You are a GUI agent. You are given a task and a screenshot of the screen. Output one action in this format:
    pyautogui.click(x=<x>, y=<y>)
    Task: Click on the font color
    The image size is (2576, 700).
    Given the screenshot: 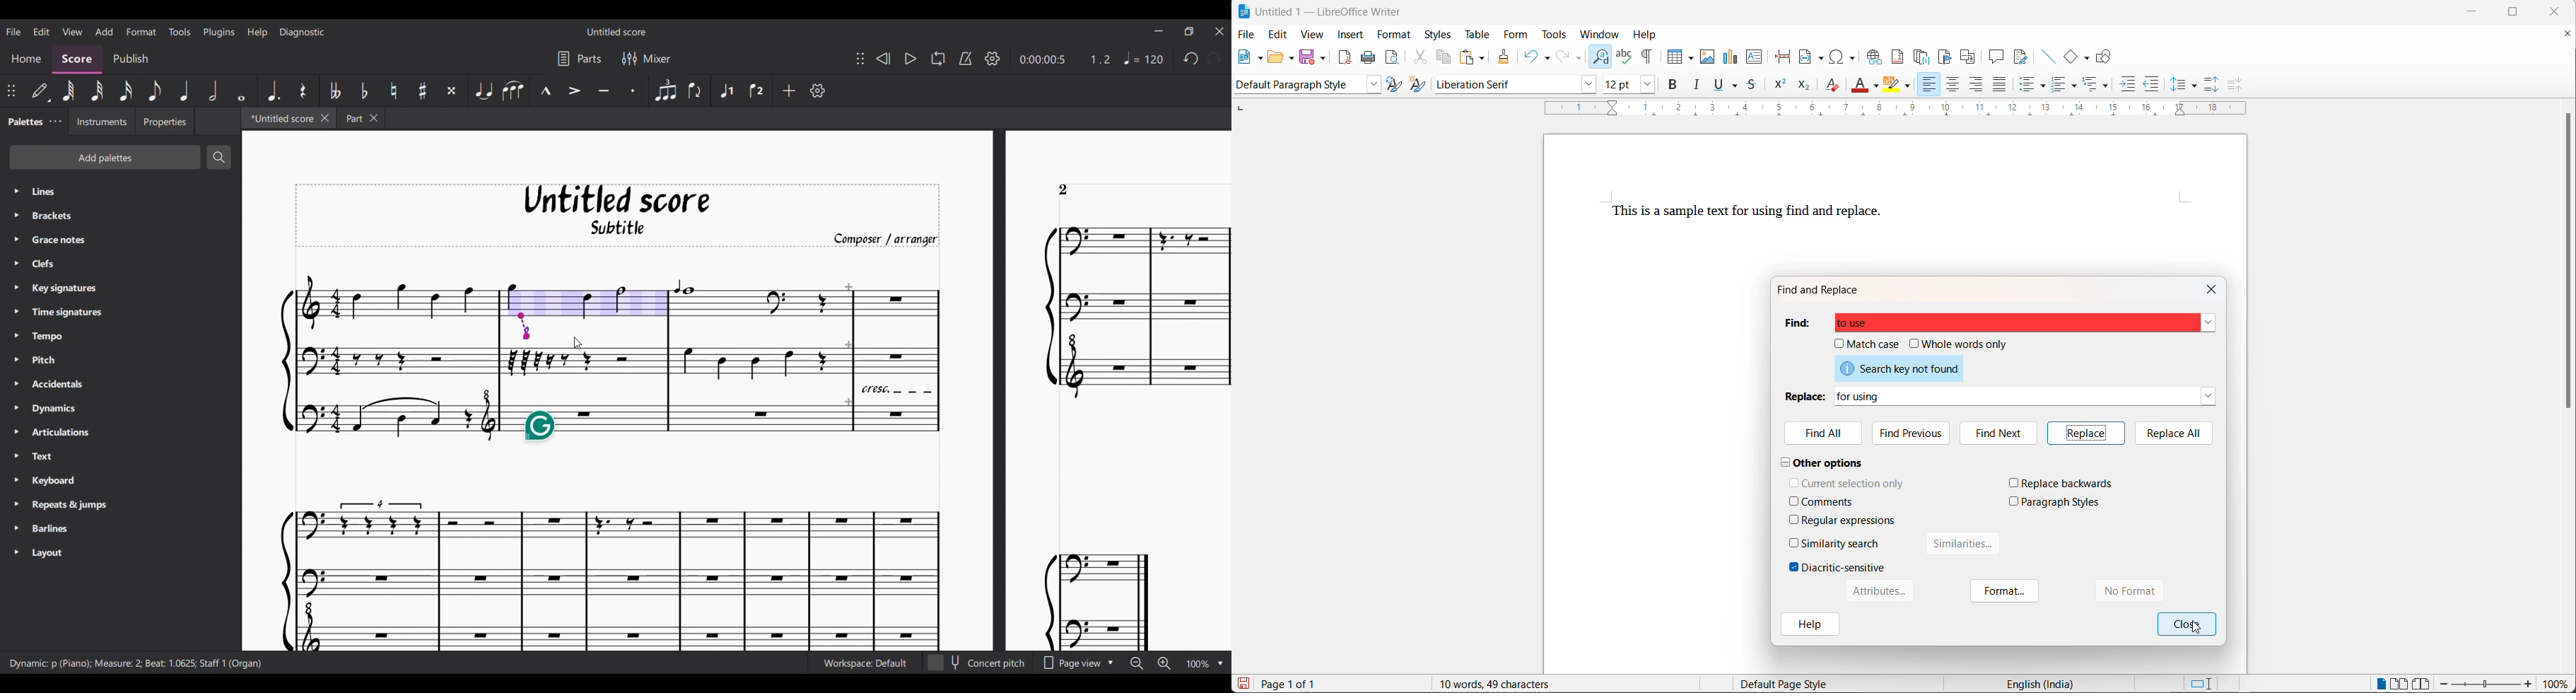 What is the action you would take?
    pyautogui.click(x=1861, y=84)
    